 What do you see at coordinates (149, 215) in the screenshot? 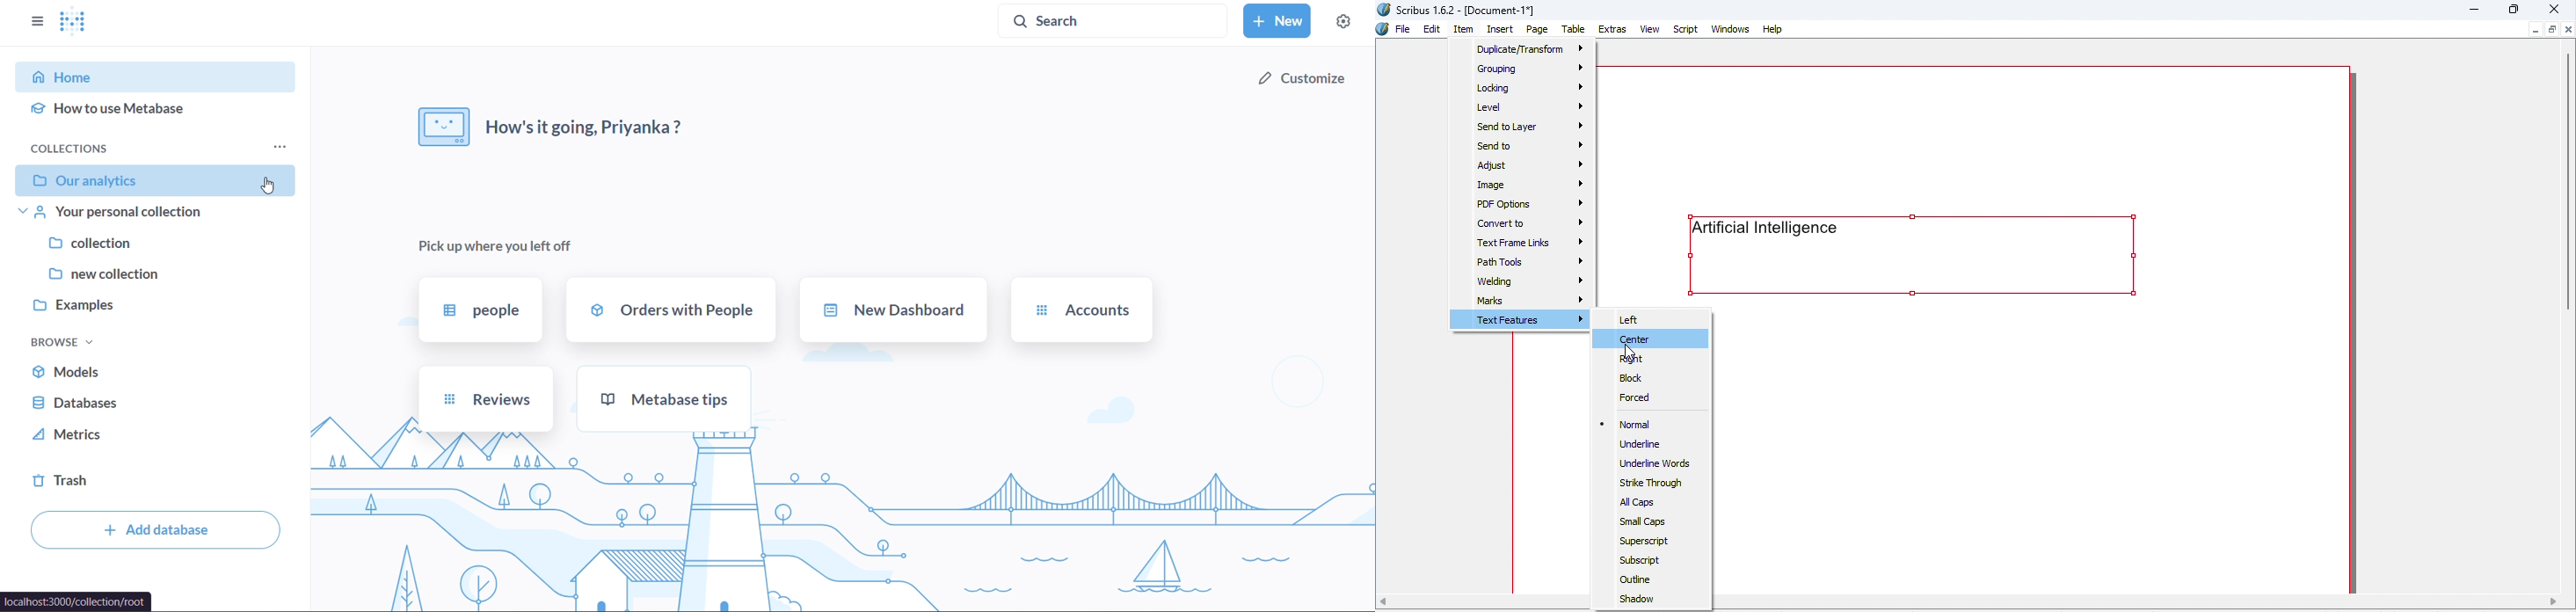
I see `tour personal collection` at bounding box center [149, 215].